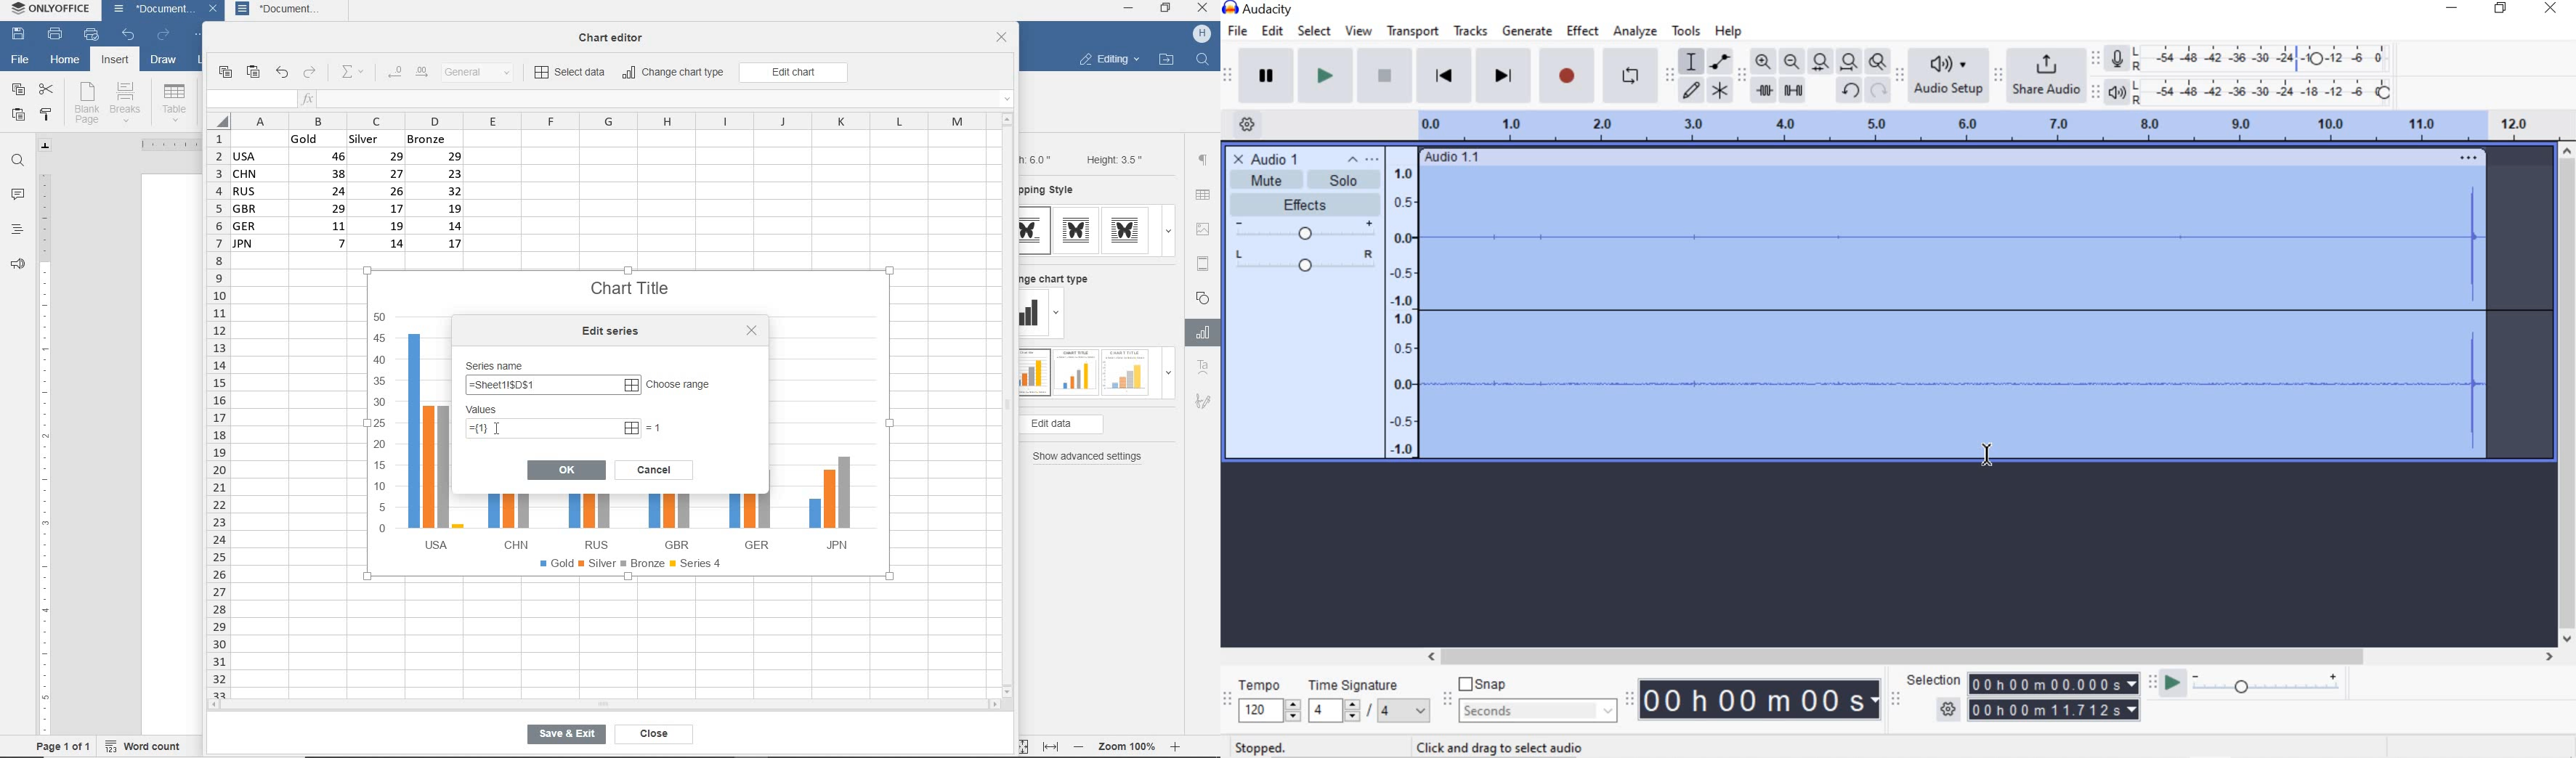  I want to click on Pause, so click(1267, 76).